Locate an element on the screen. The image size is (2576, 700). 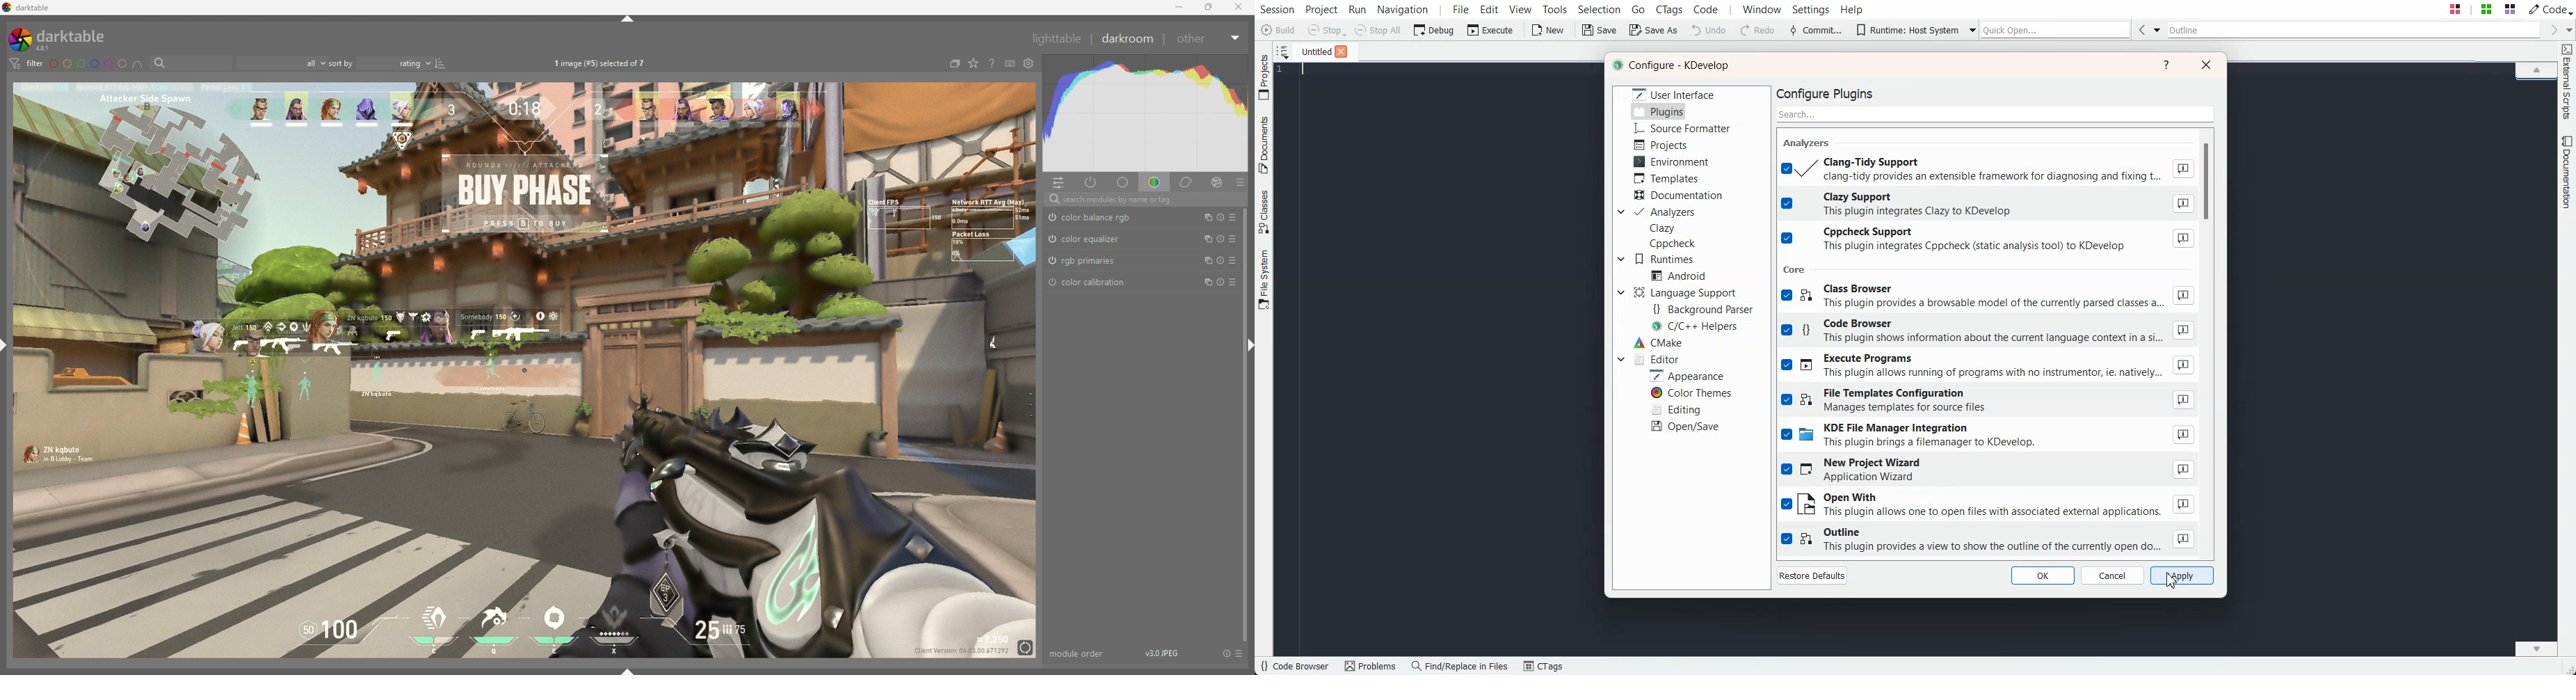
sort by is located at coordinates (380, 63).